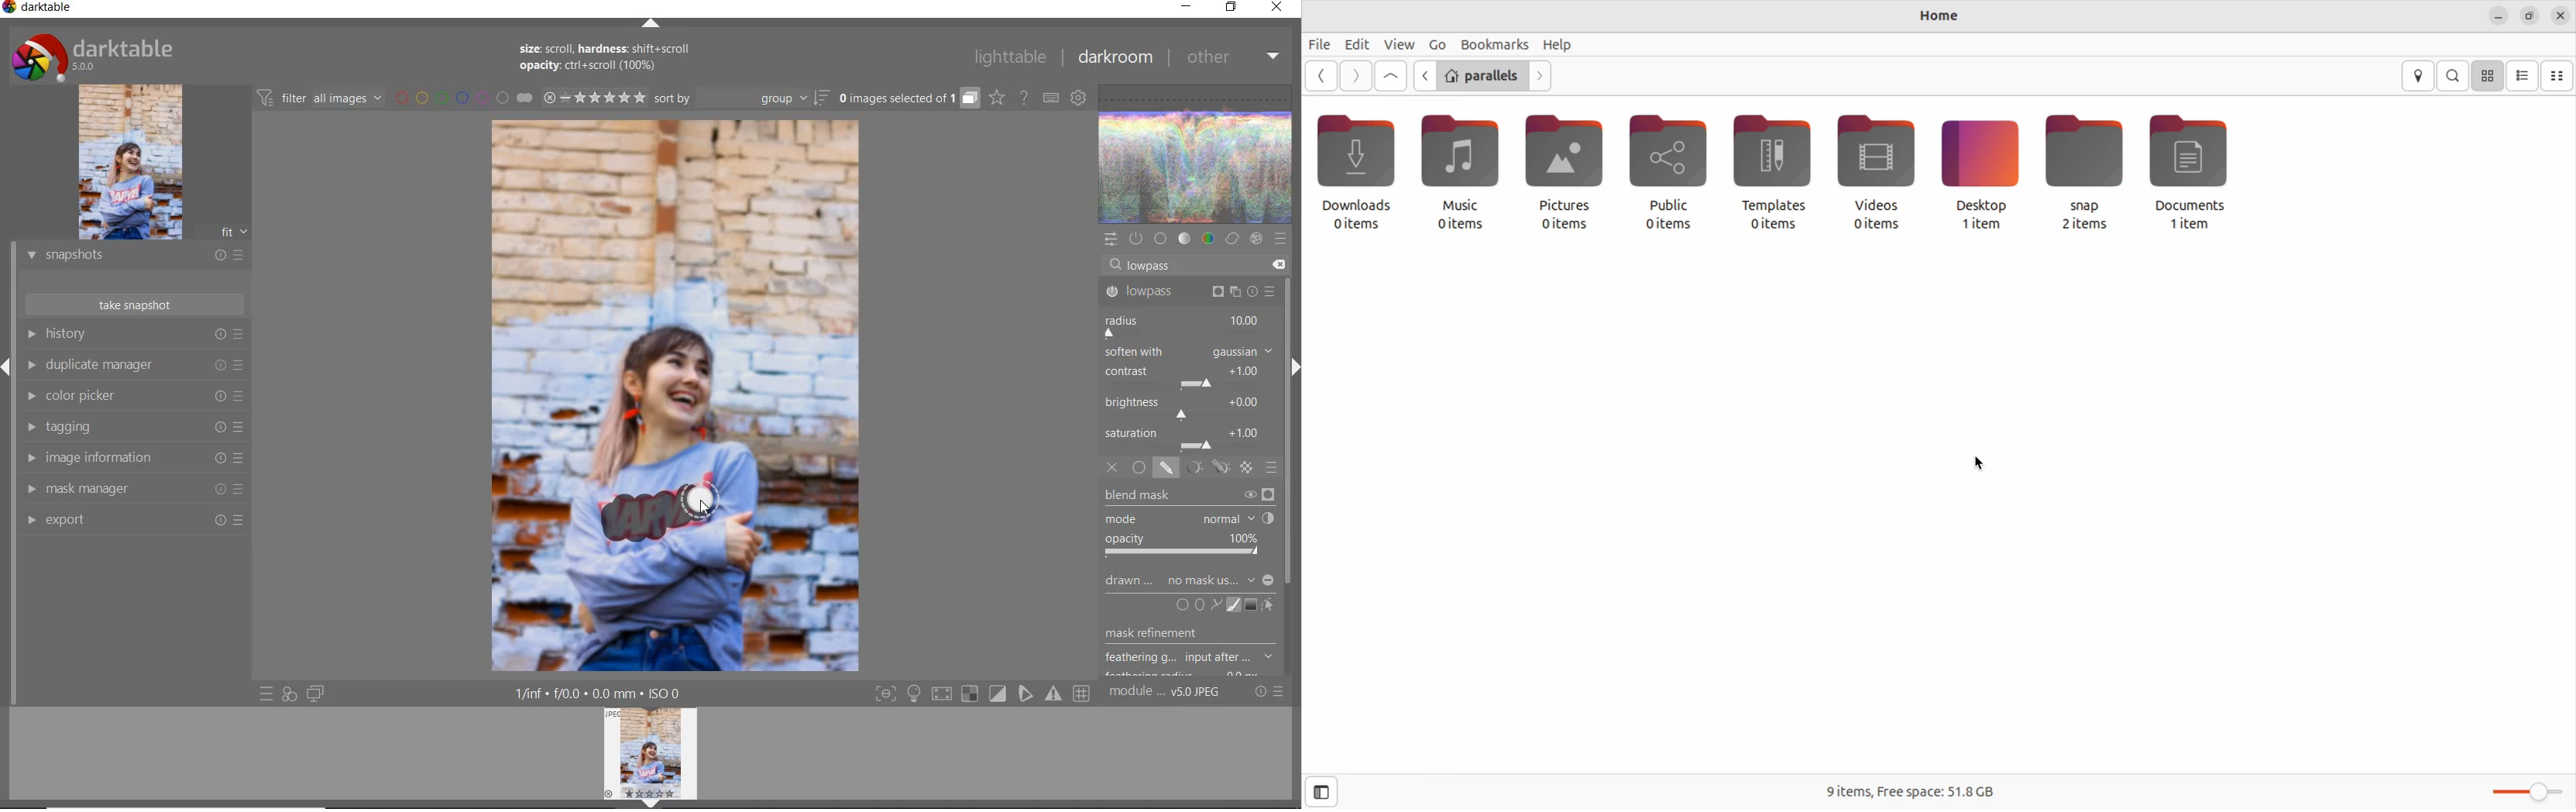 Image resolution: width=2576 pixels, height=812 pixels. What do you see at coordinates (1399, 44) in the screenshot?
I see `view` at bounding box center [1399, 44].